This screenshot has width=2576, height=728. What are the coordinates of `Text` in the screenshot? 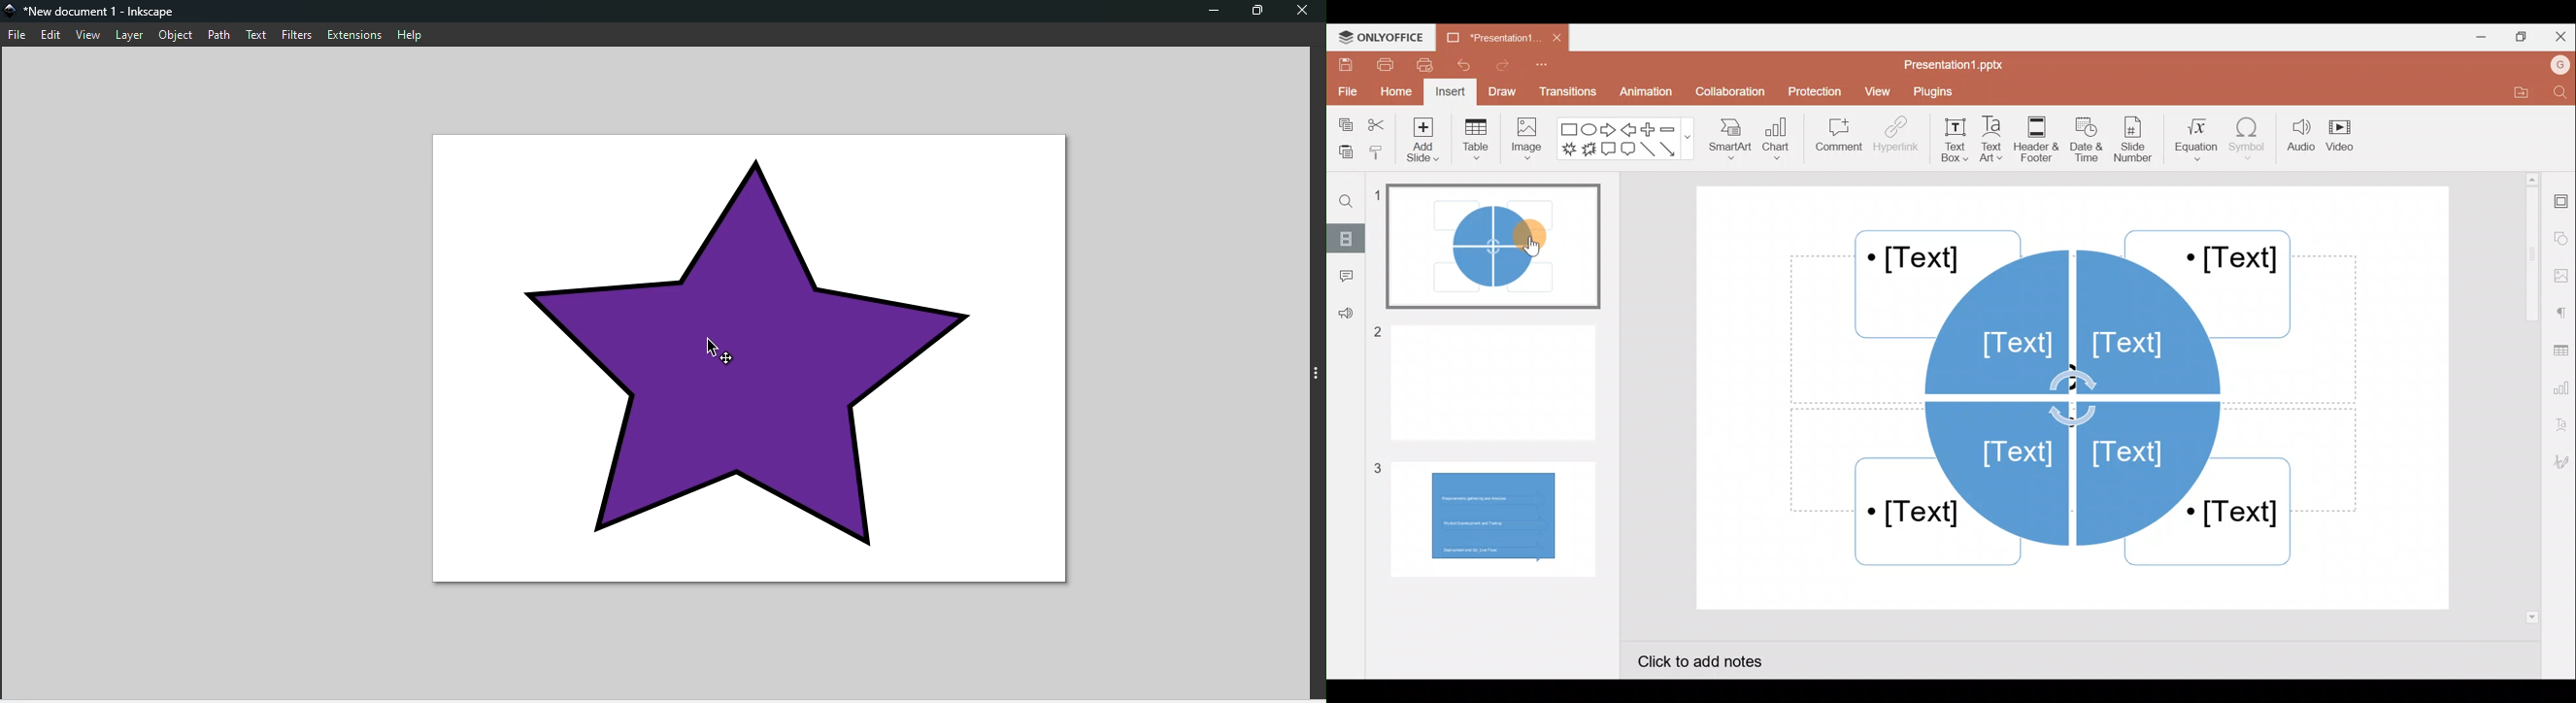 It's located at (262, 37).